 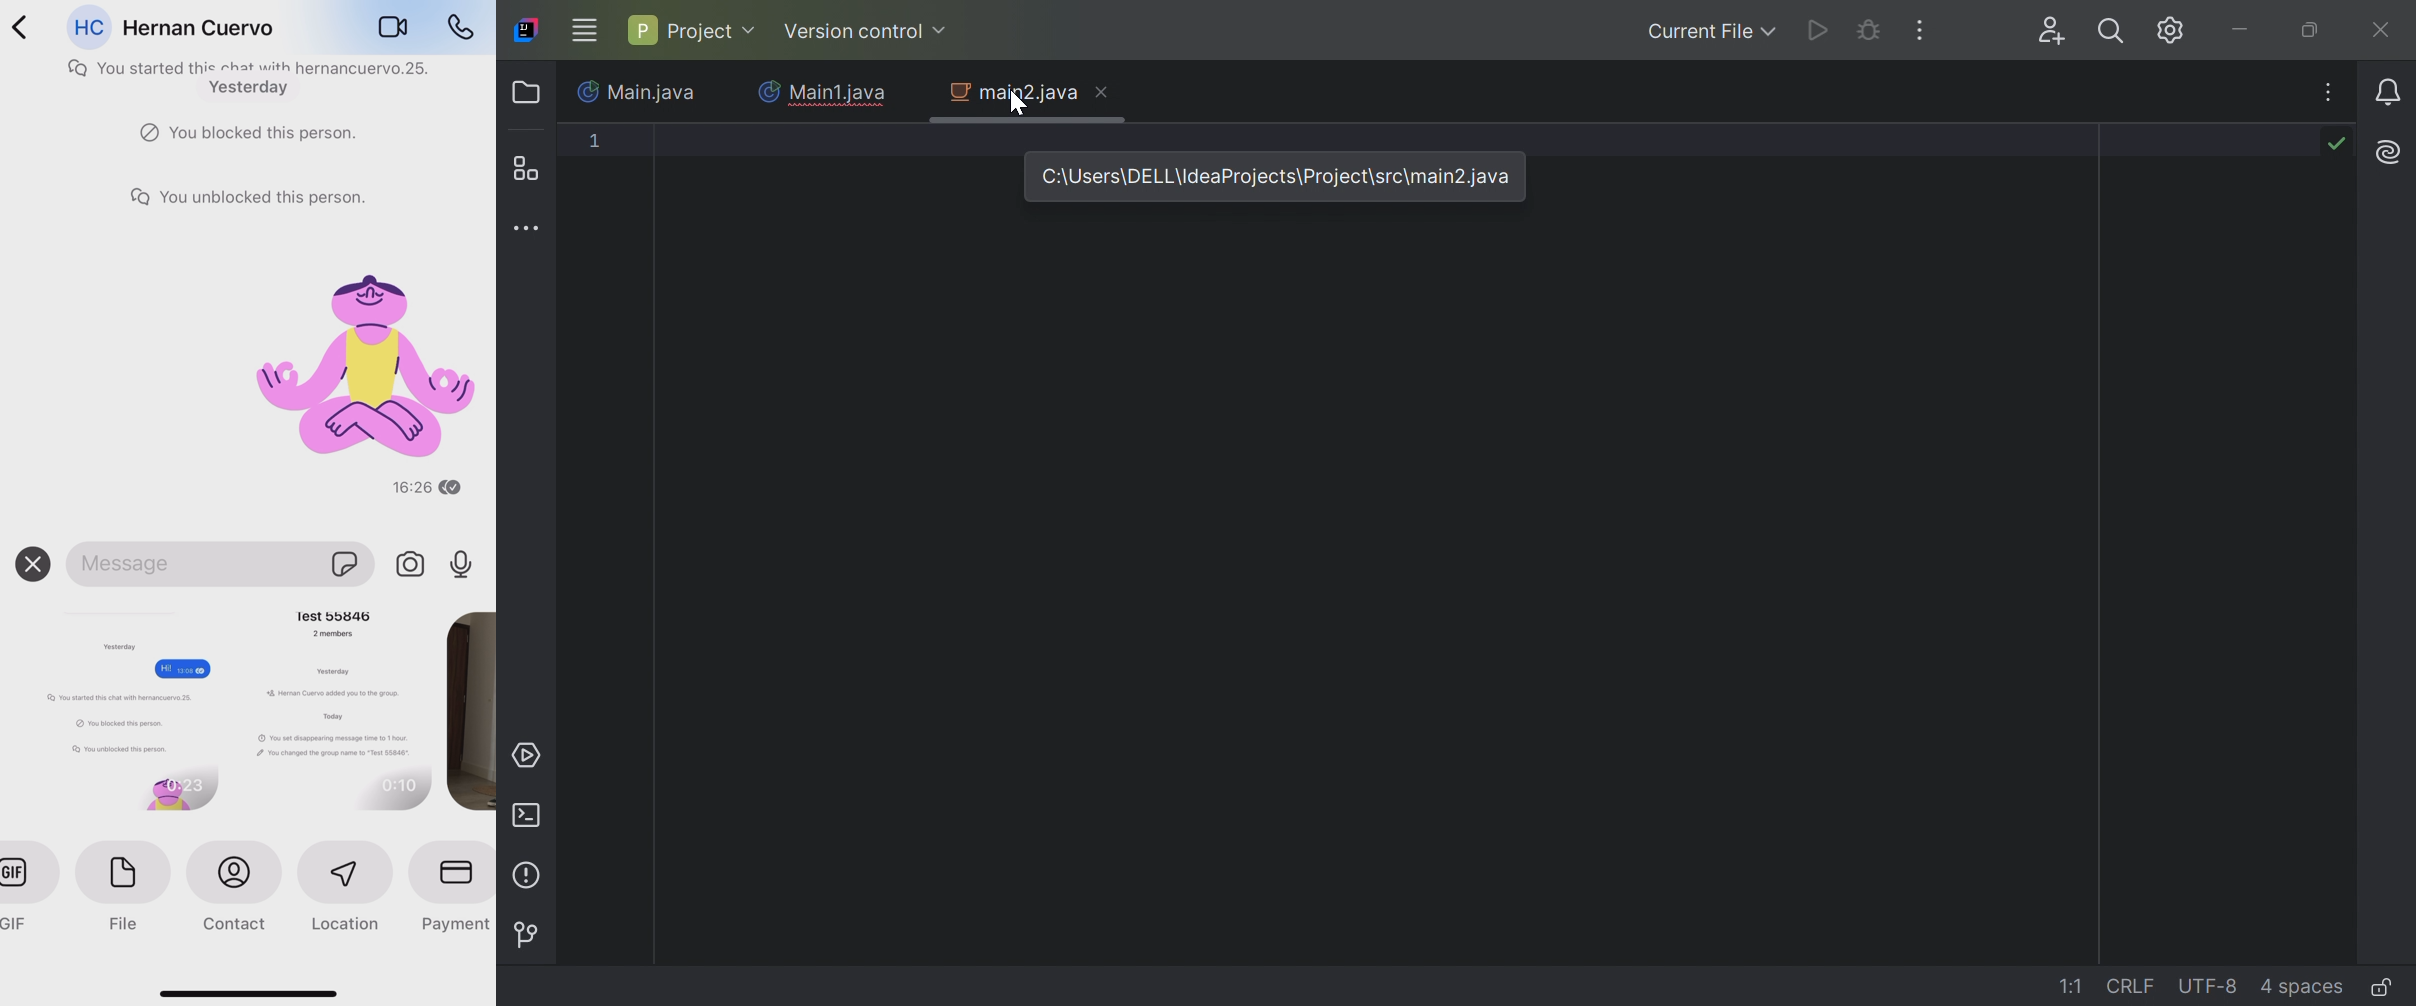 I want to click on message bar, so click(x=195, y=558).